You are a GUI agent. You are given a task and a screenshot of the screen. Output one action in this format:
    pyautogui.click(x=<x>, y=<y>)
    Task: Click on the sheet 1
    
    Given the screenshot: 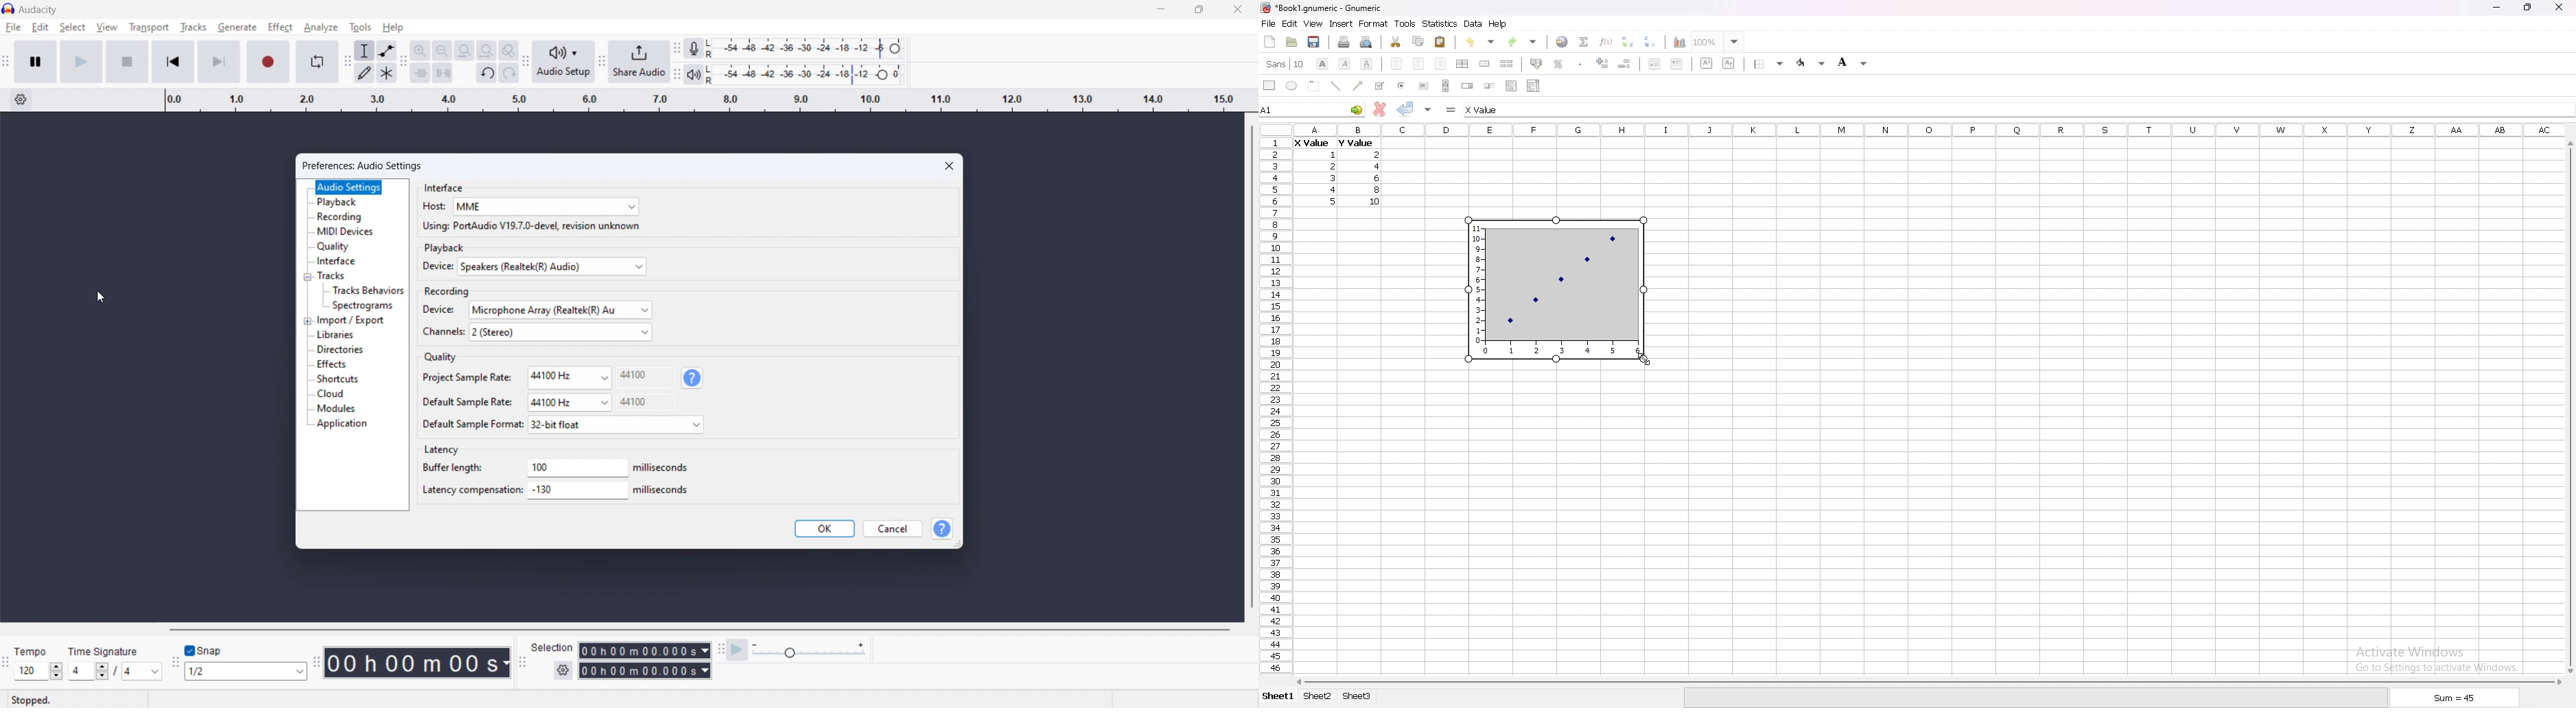 What is the action you would take?
    pyautogui.click(x=1279, y=697)
    